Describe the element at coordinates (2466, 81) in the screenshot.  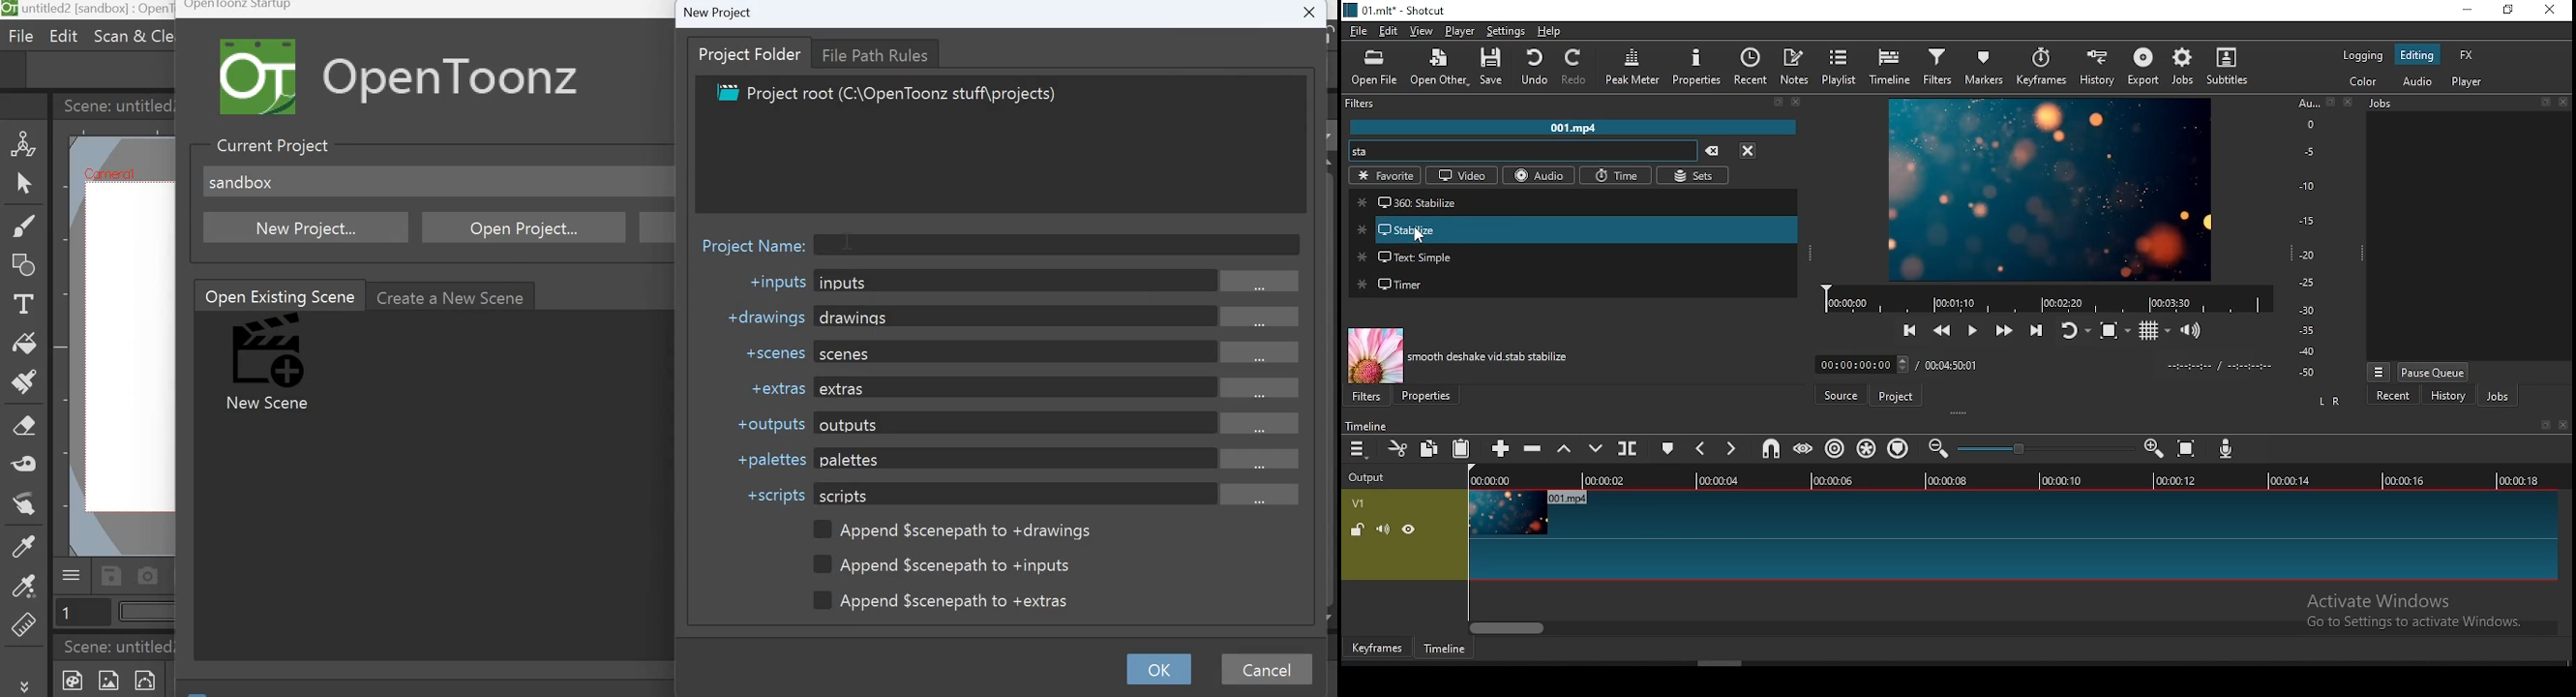
I see `player` at that location.